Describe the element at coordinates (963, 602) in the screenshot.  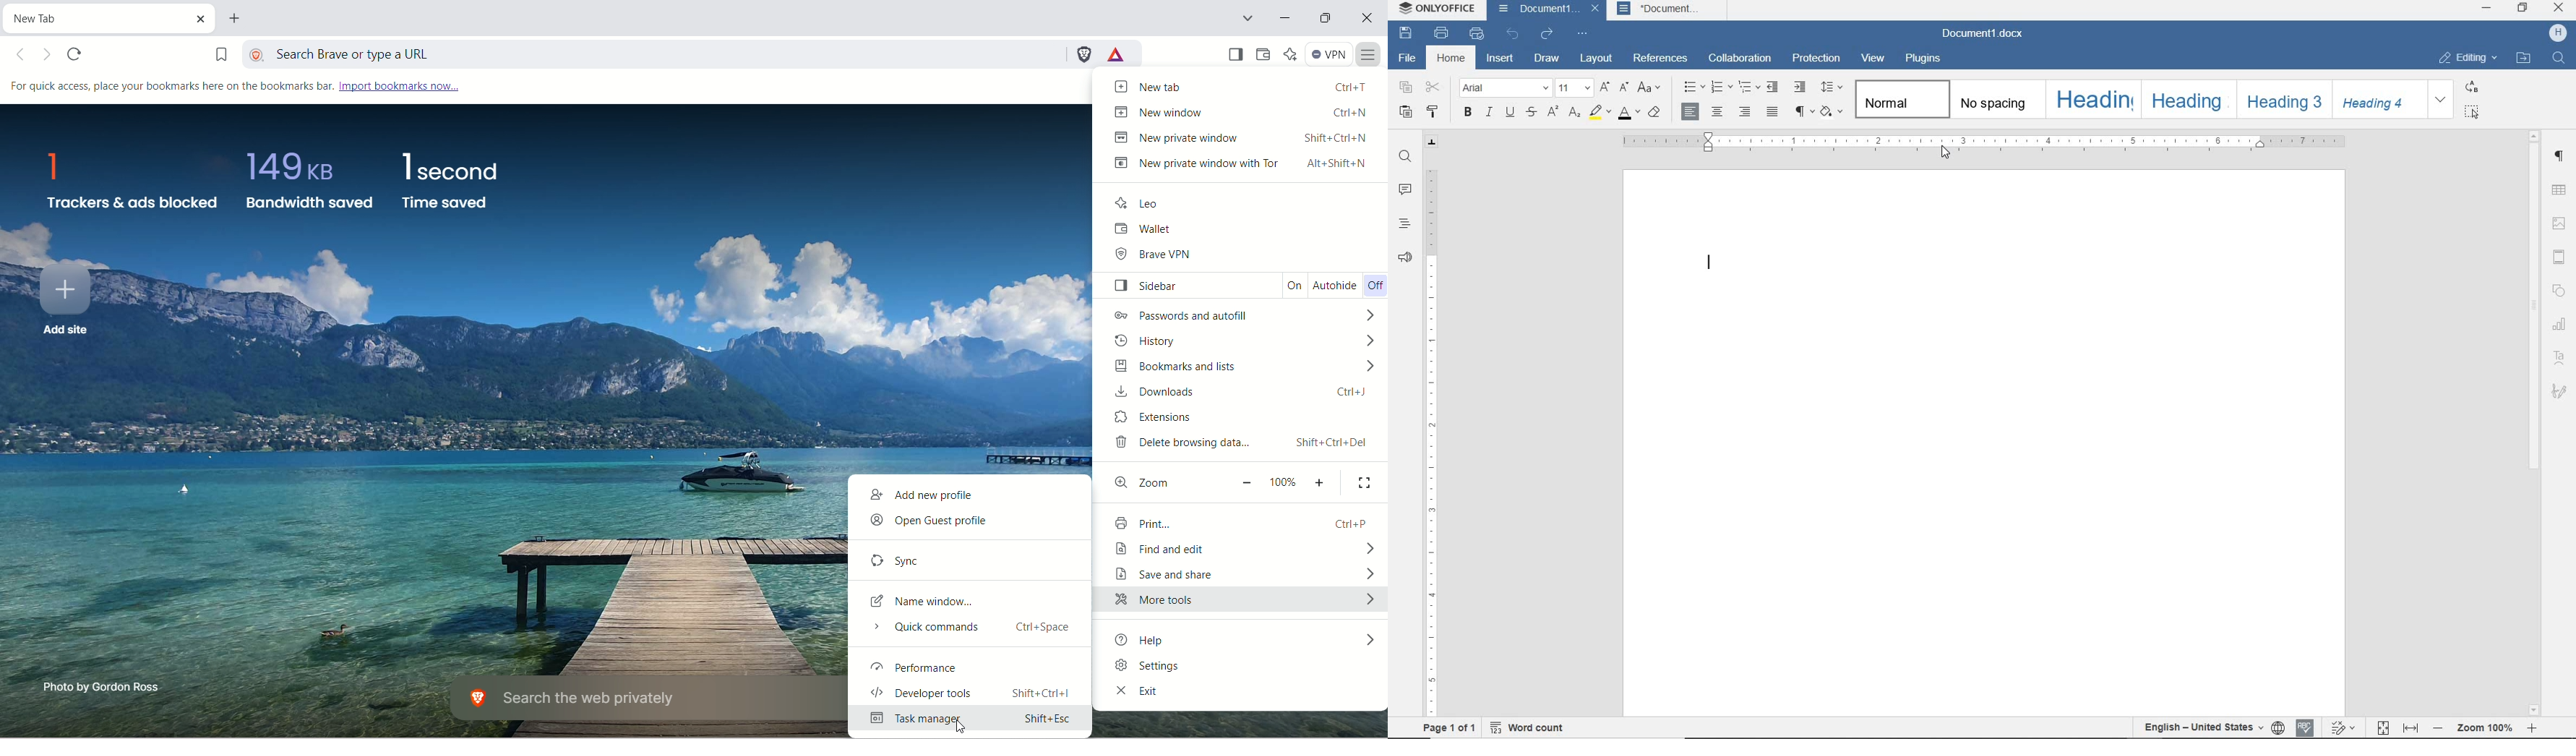
I see `name window` at that location.